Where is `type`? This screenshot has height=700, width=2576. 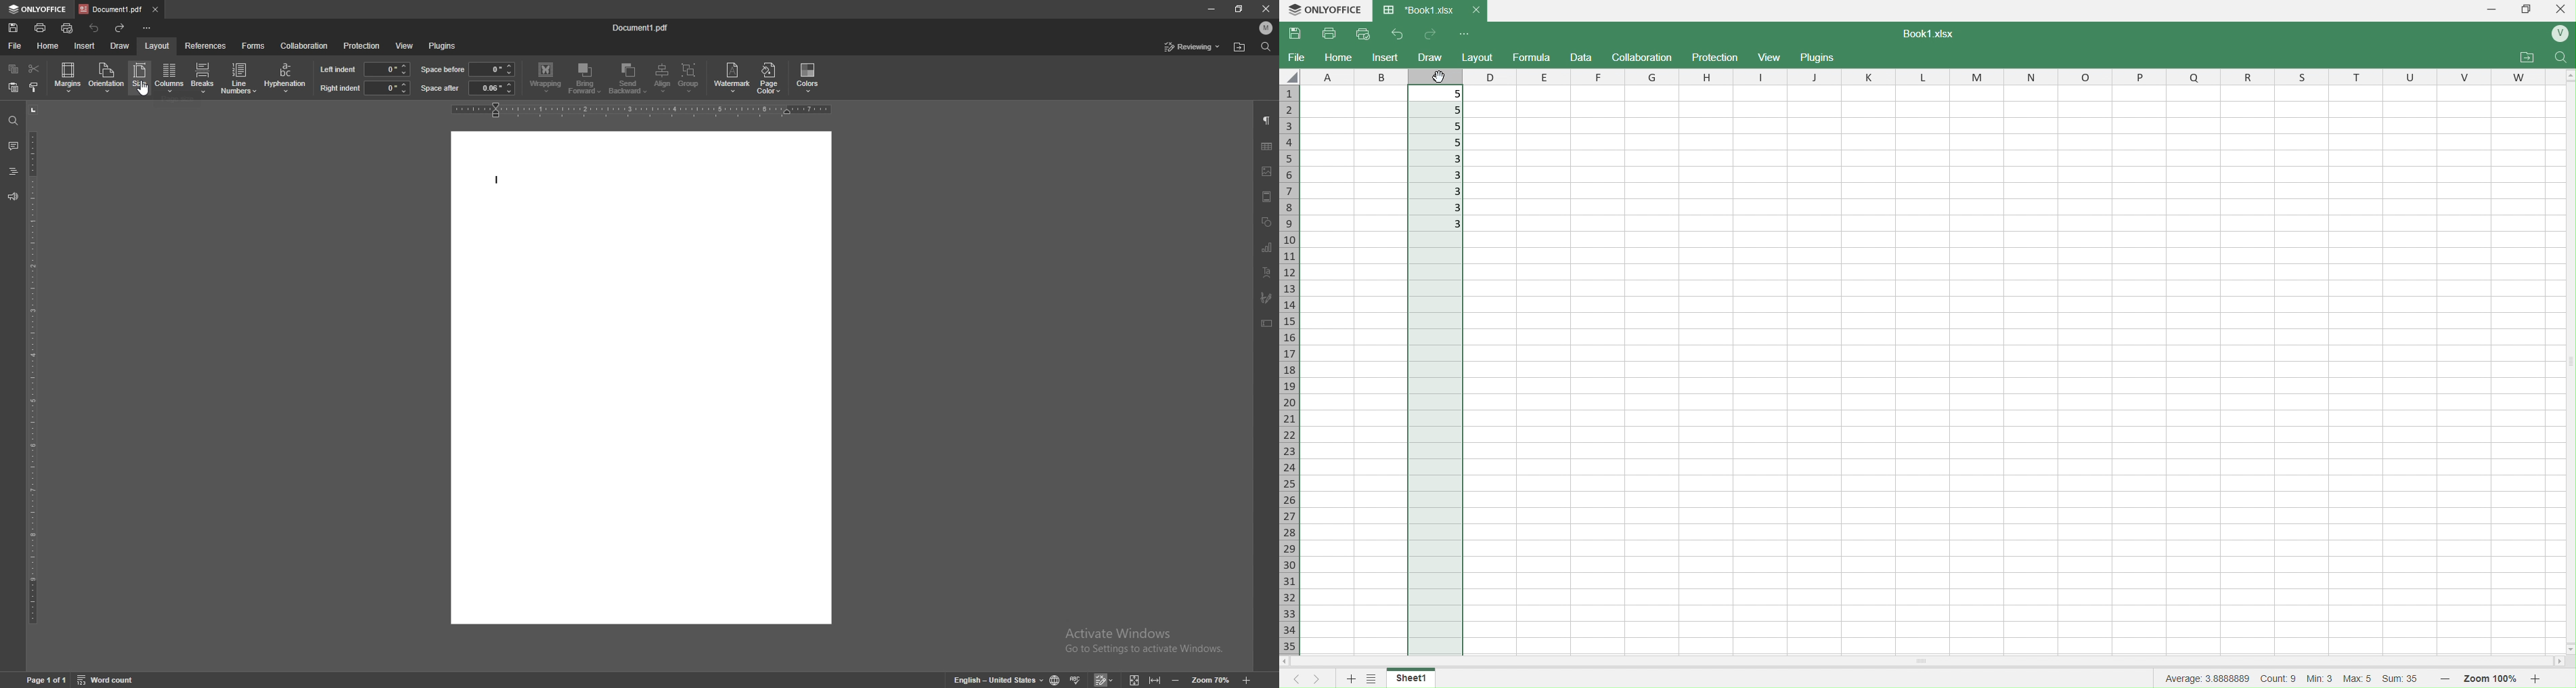
type is located at coordinates (500, 180).